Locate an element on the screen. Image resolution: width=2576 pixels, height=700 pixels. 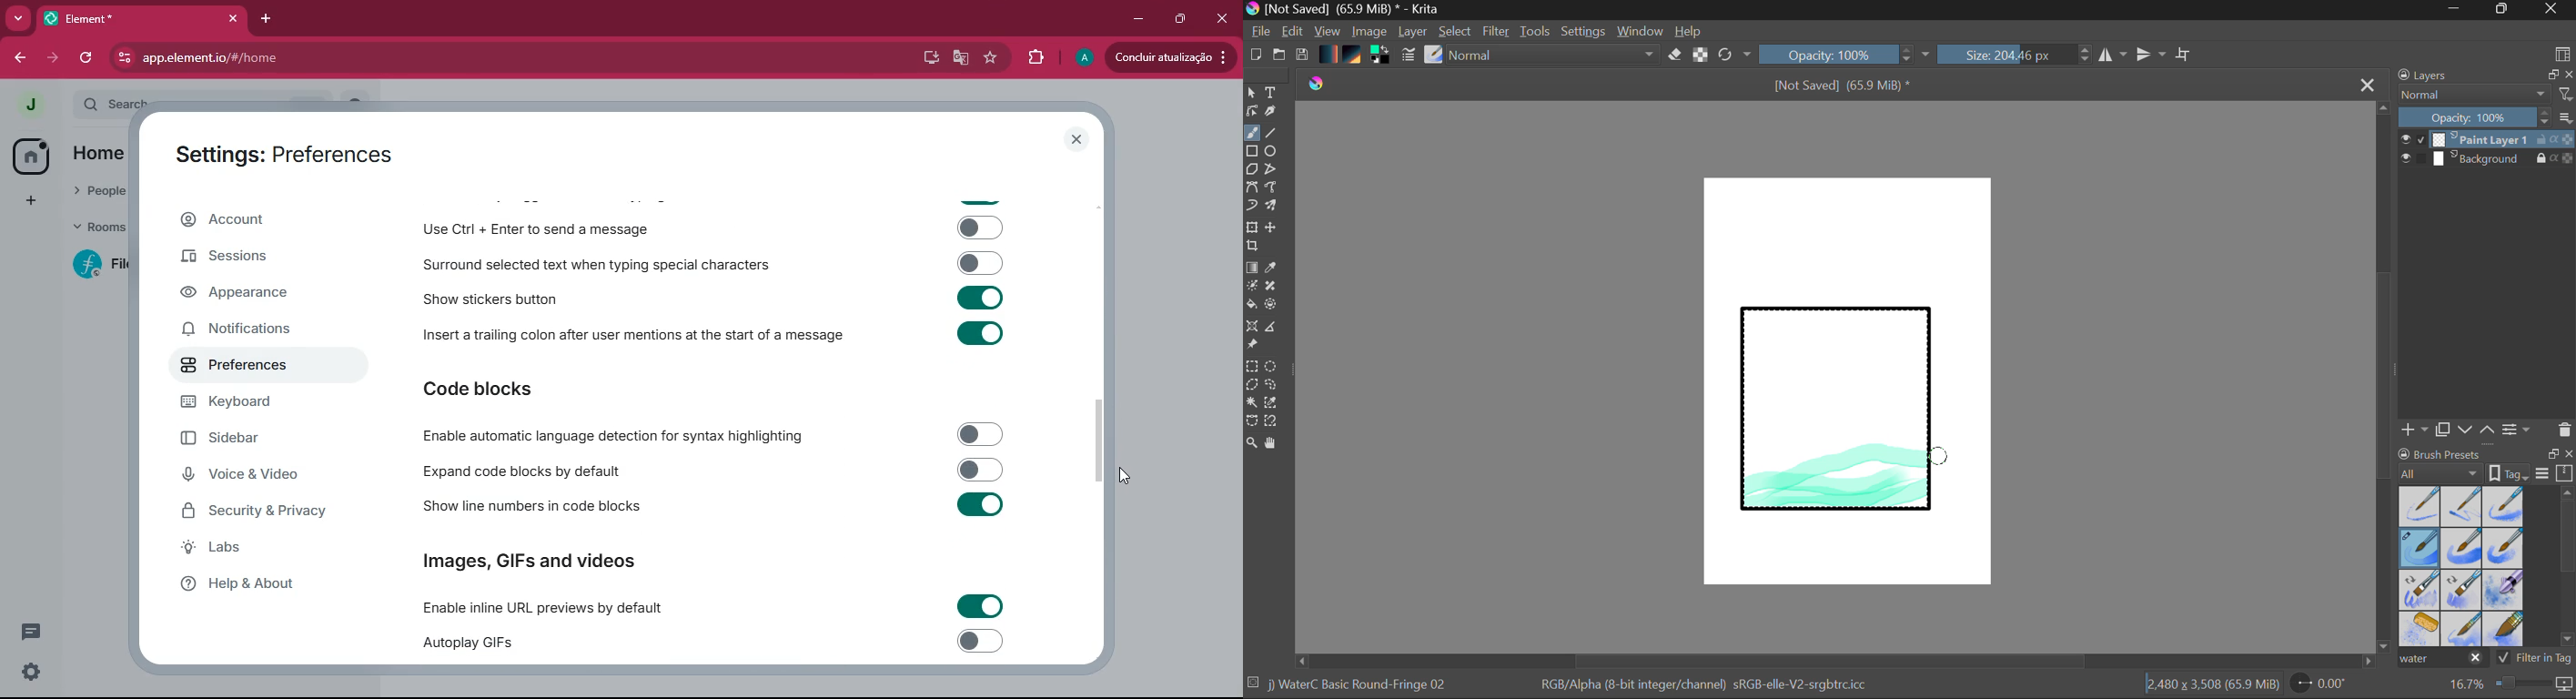
Water C - Spread is located at coordinates (2463, 629).